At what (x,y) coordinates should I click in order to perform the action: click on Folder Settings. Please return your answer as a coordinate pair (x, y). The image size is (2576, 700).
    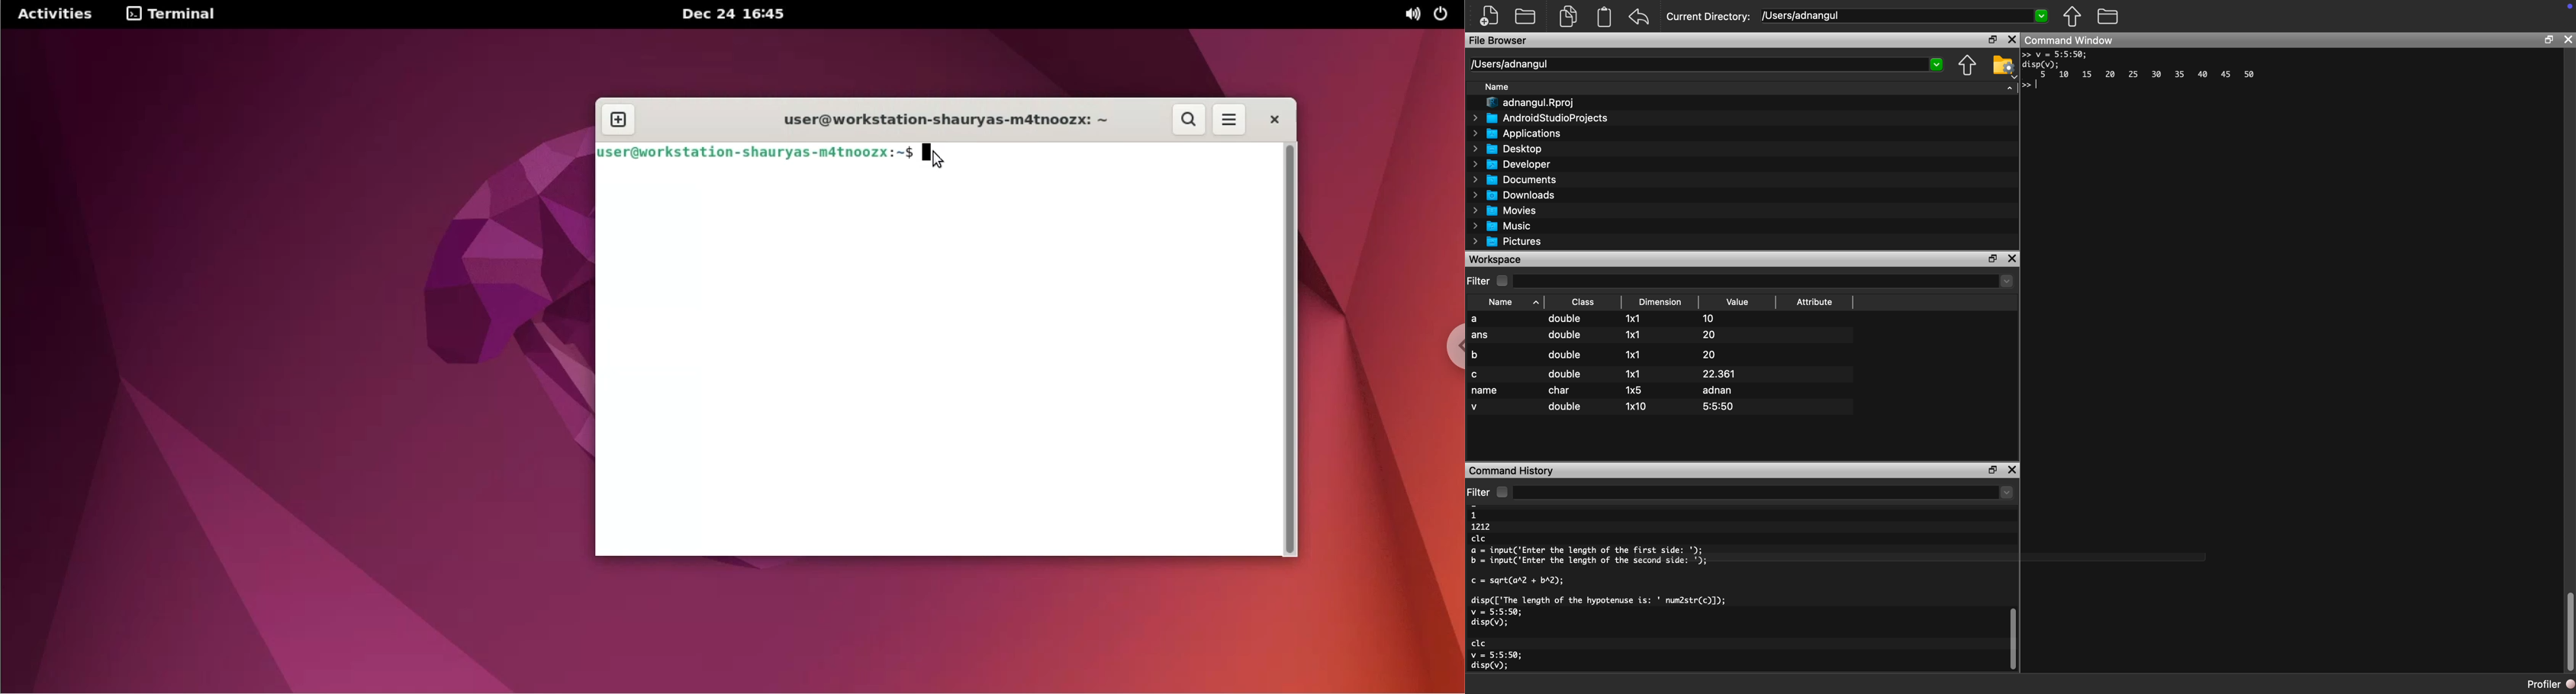
    Looking at the image, I should click on (2004, 66).